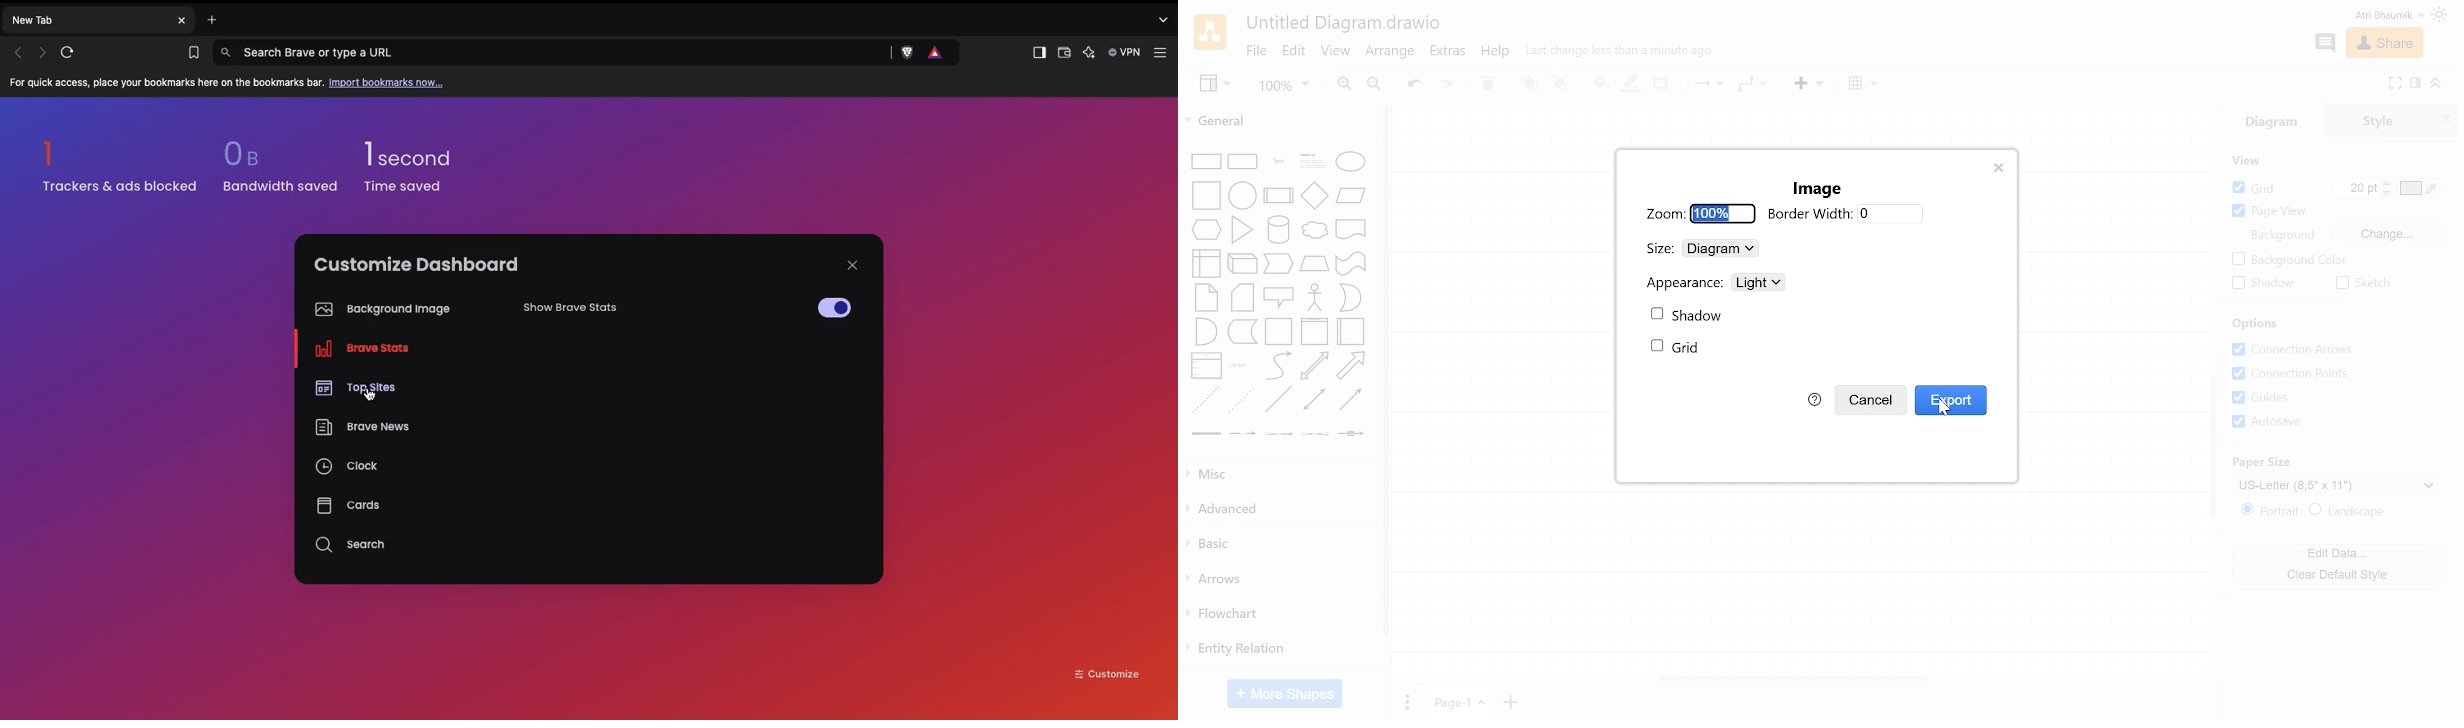  What do you see at coordinates (1624, 51) in the screenshot?
I see `last change` at bounding box center [1624, 51].